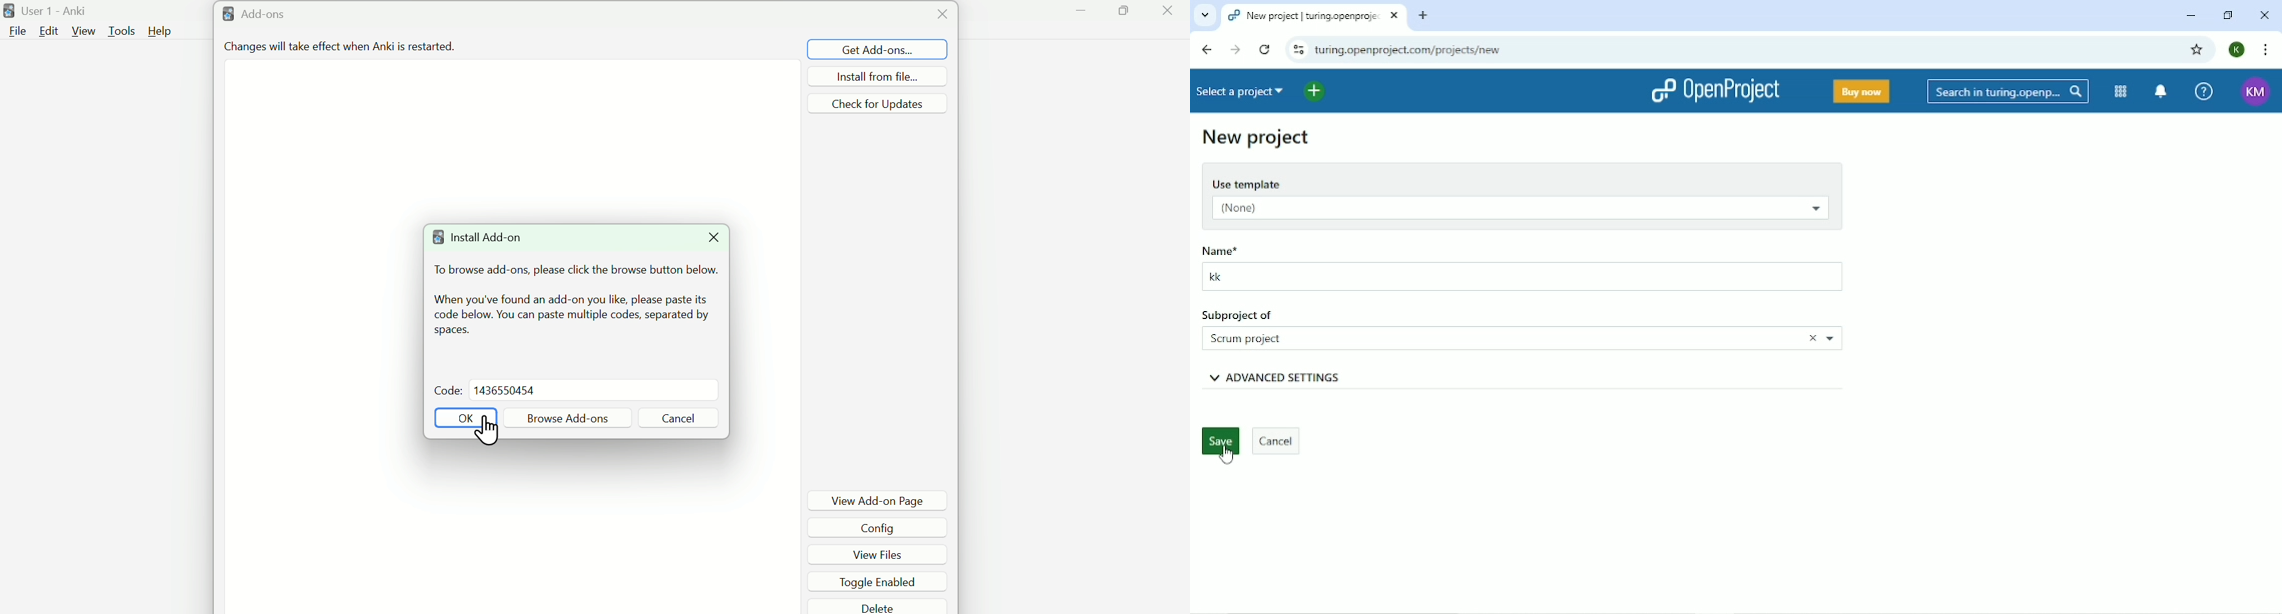  What do you see at coordinates (160, 31) in the screenshot?
I see `Help` at bounding box center [160, 31].